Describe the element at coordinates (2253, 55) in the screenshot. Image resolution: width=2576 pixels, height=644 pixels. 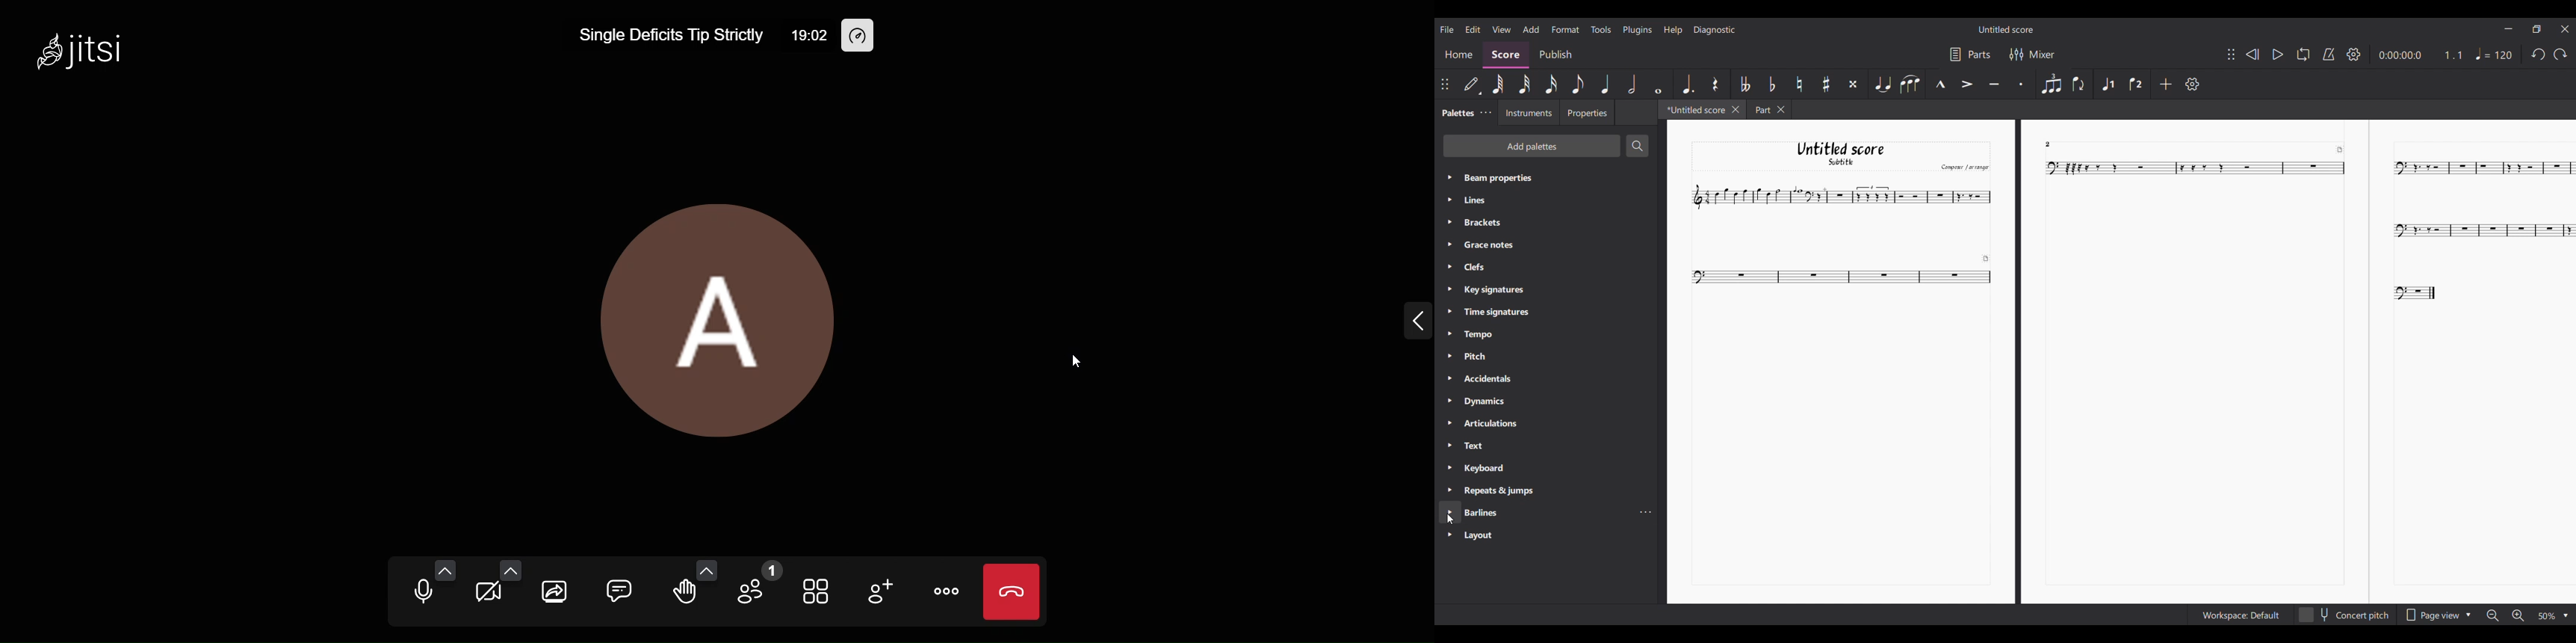
I see `Rewind` at that location.